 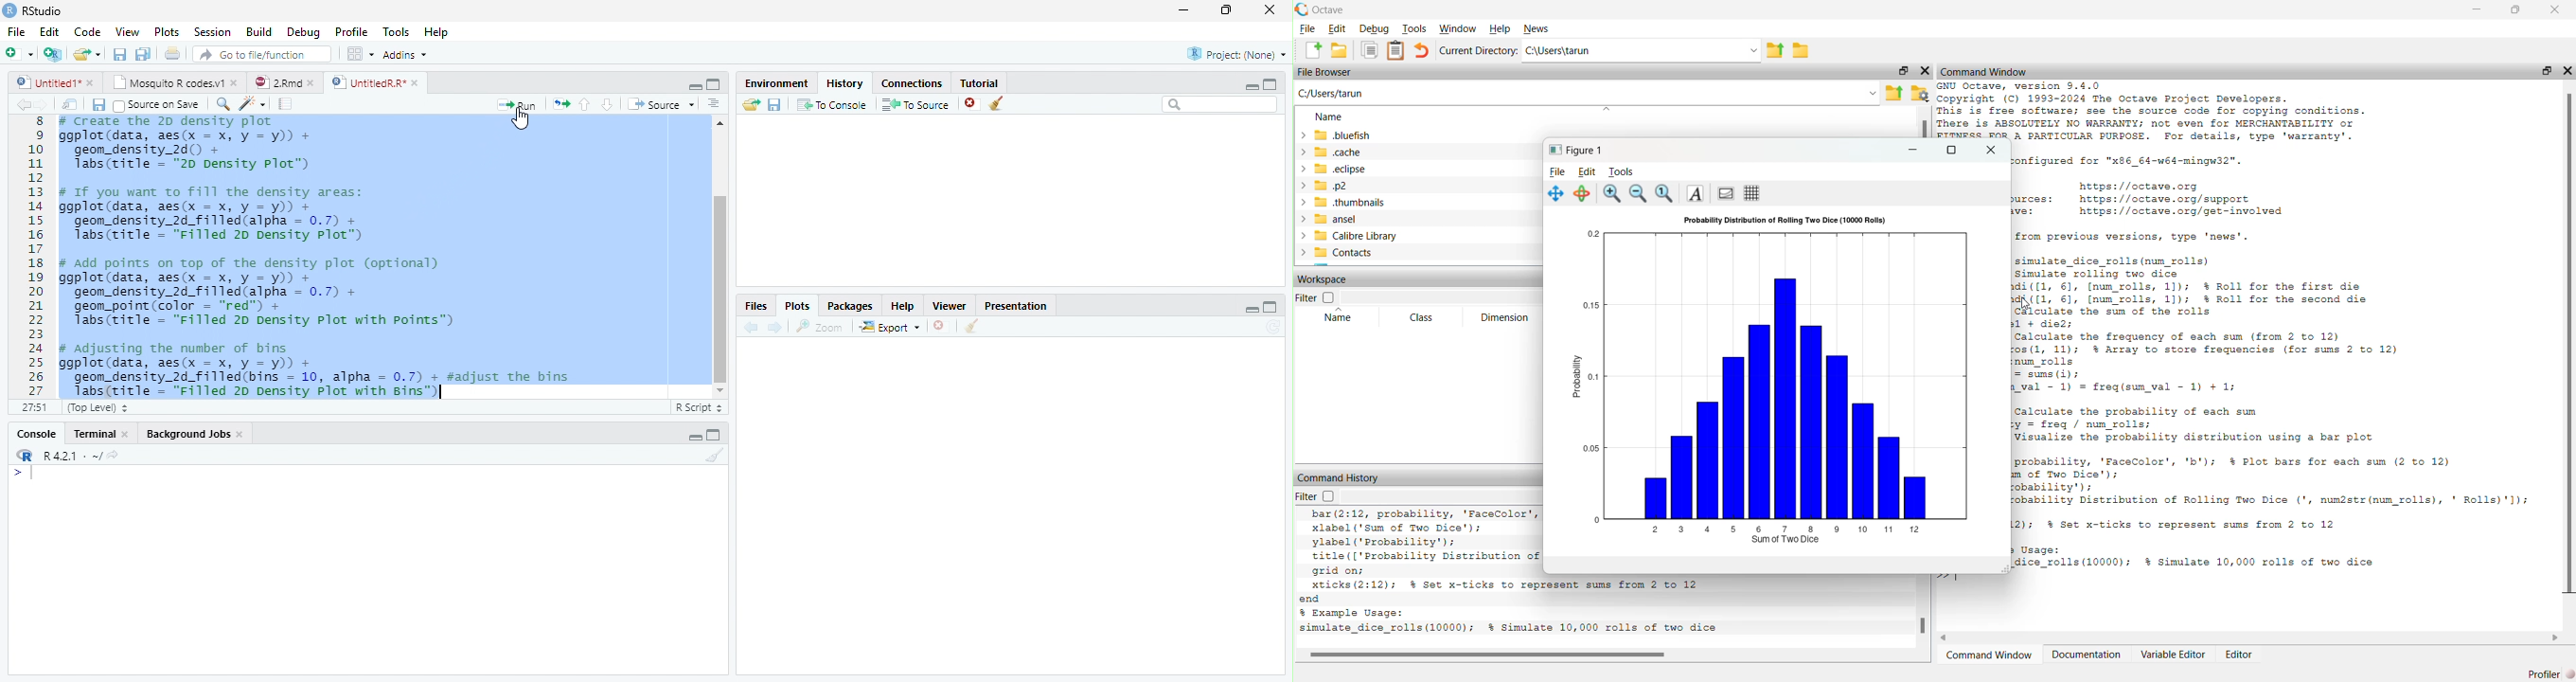 What do you see at coordinates (849, 308) in the screenshot?
I see `Packages` at bounding box center [849, 308].